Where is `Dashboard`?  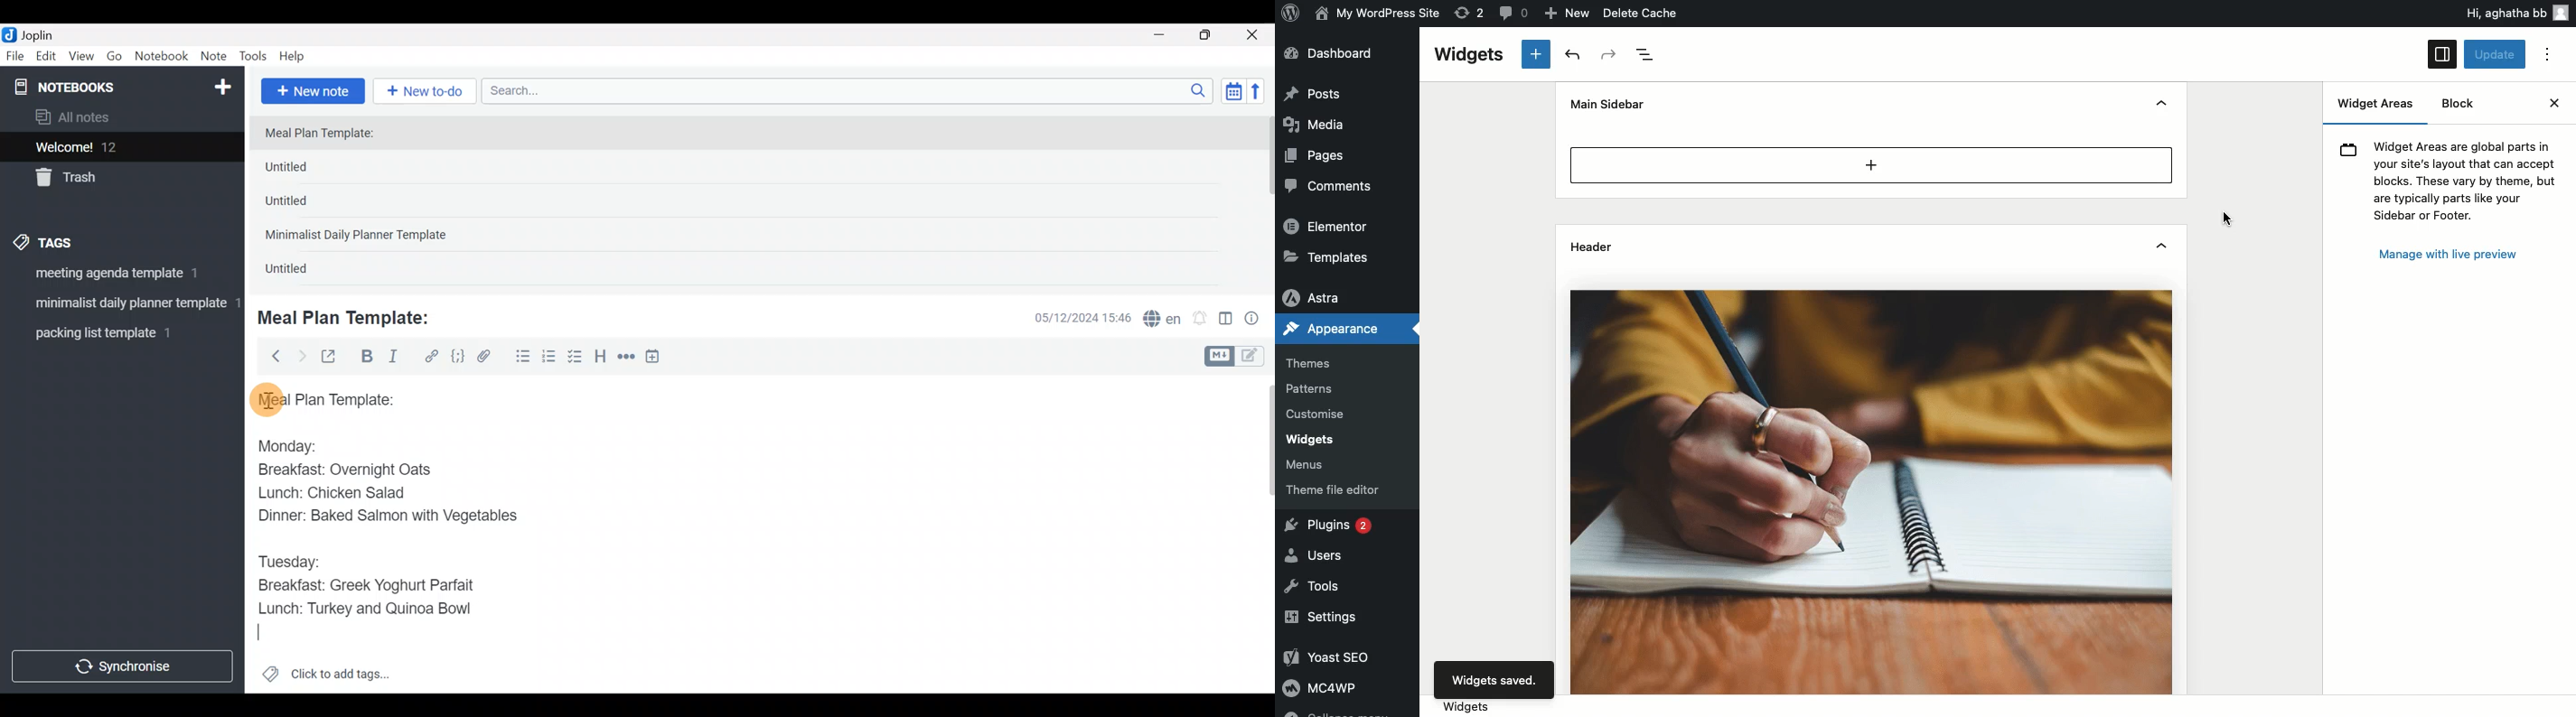 Dashboard is located at coordinates (1335, 53).